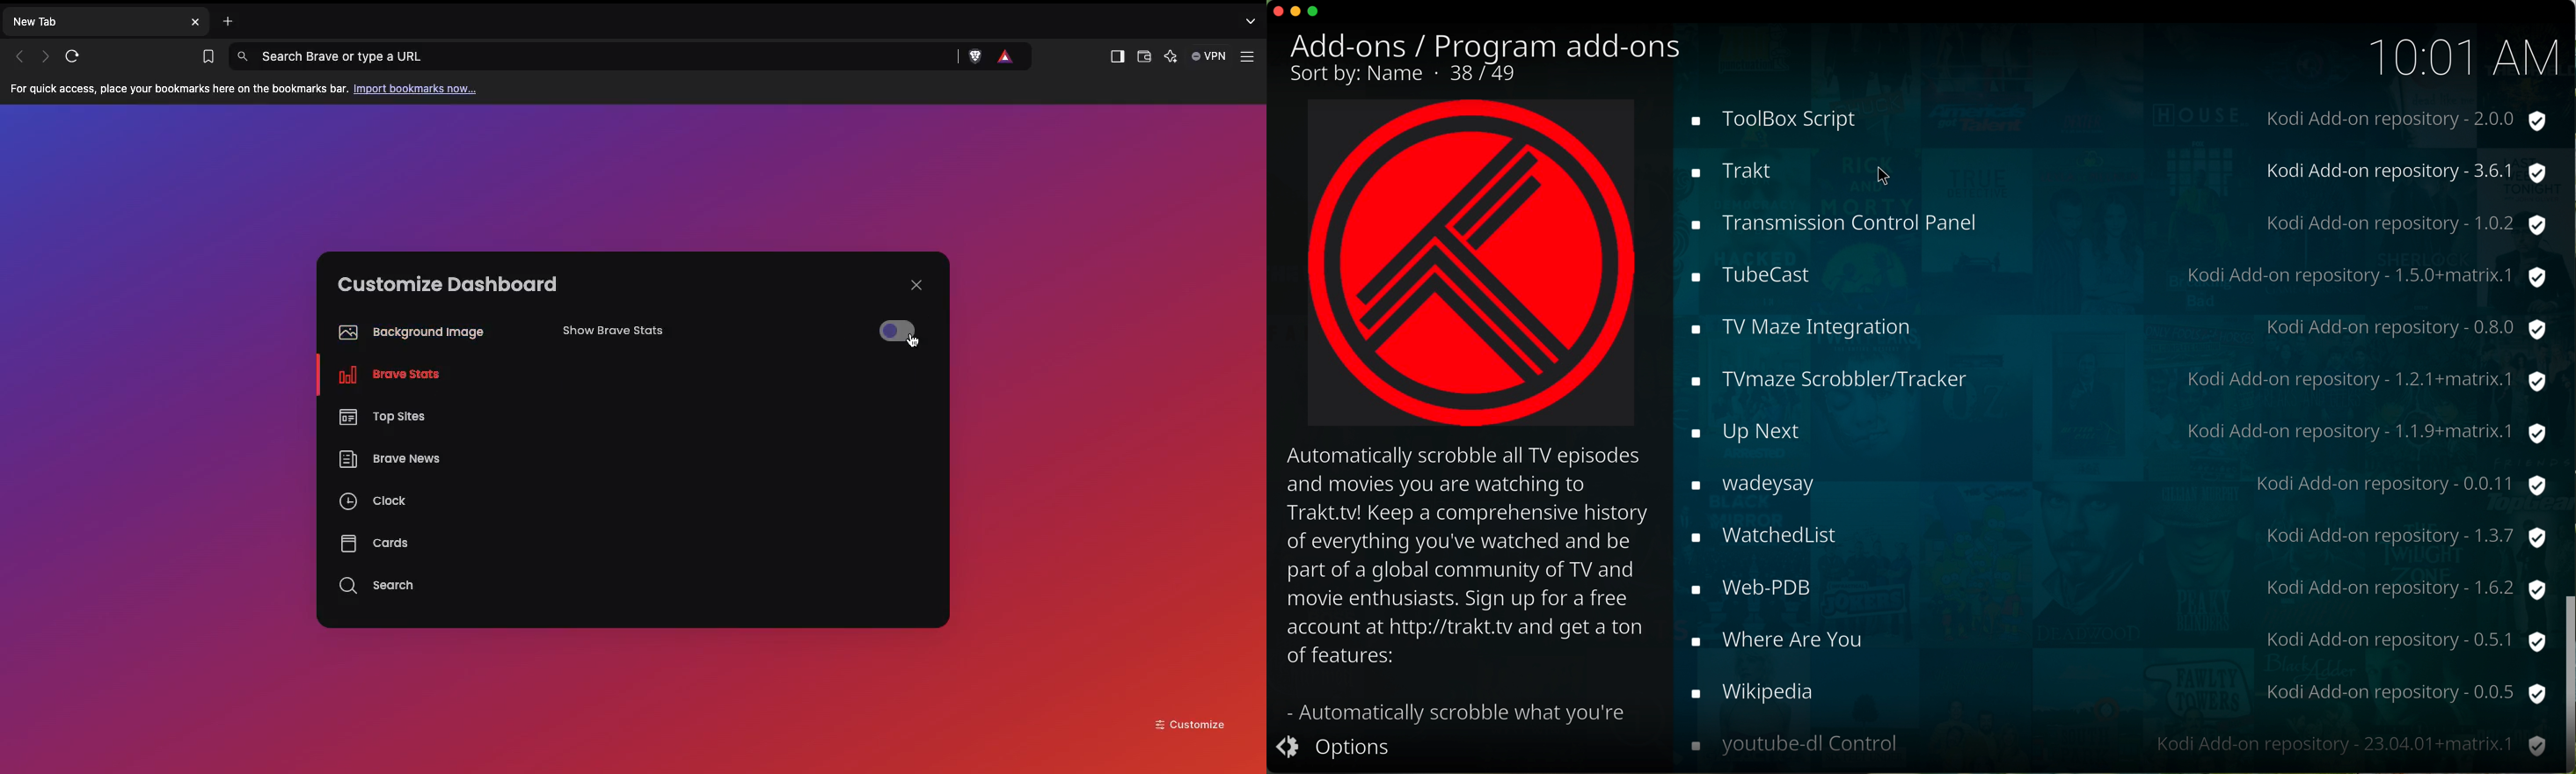 This screenshot has height=784, width=2576. Describe the element at coordinates (2116, 744) in the screenshot. I see `youtube-dl control` at that location.